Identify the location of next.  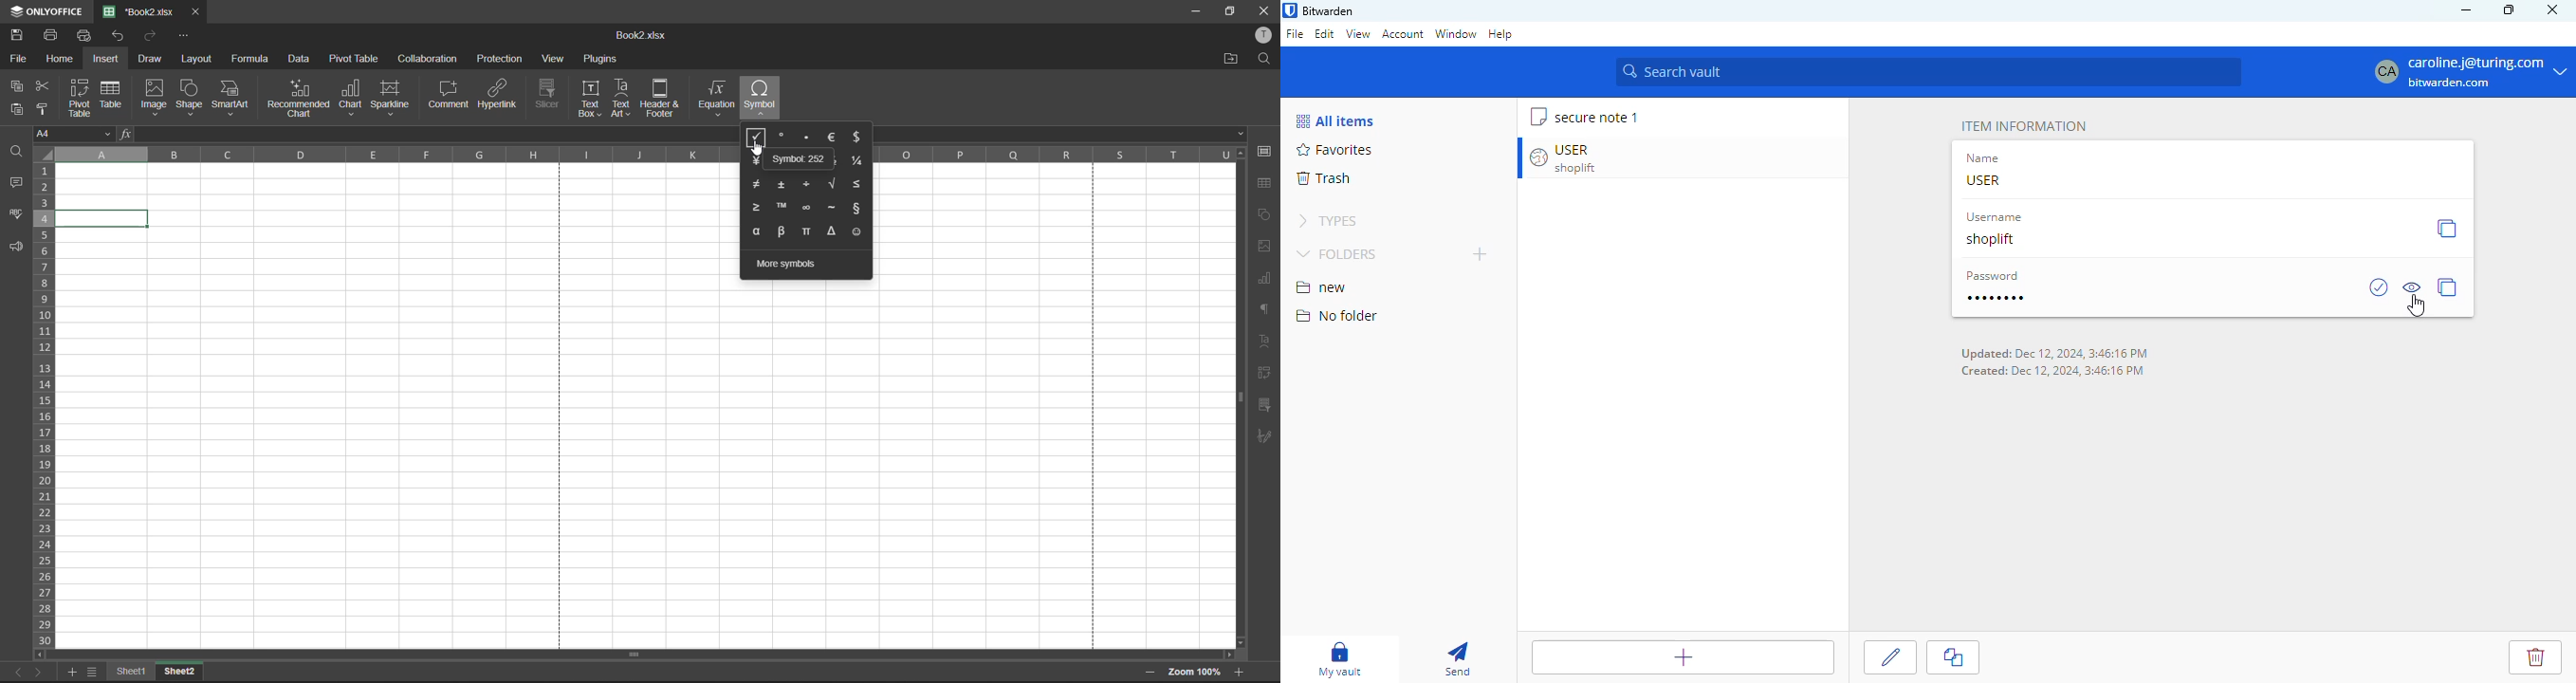
(39, 672).